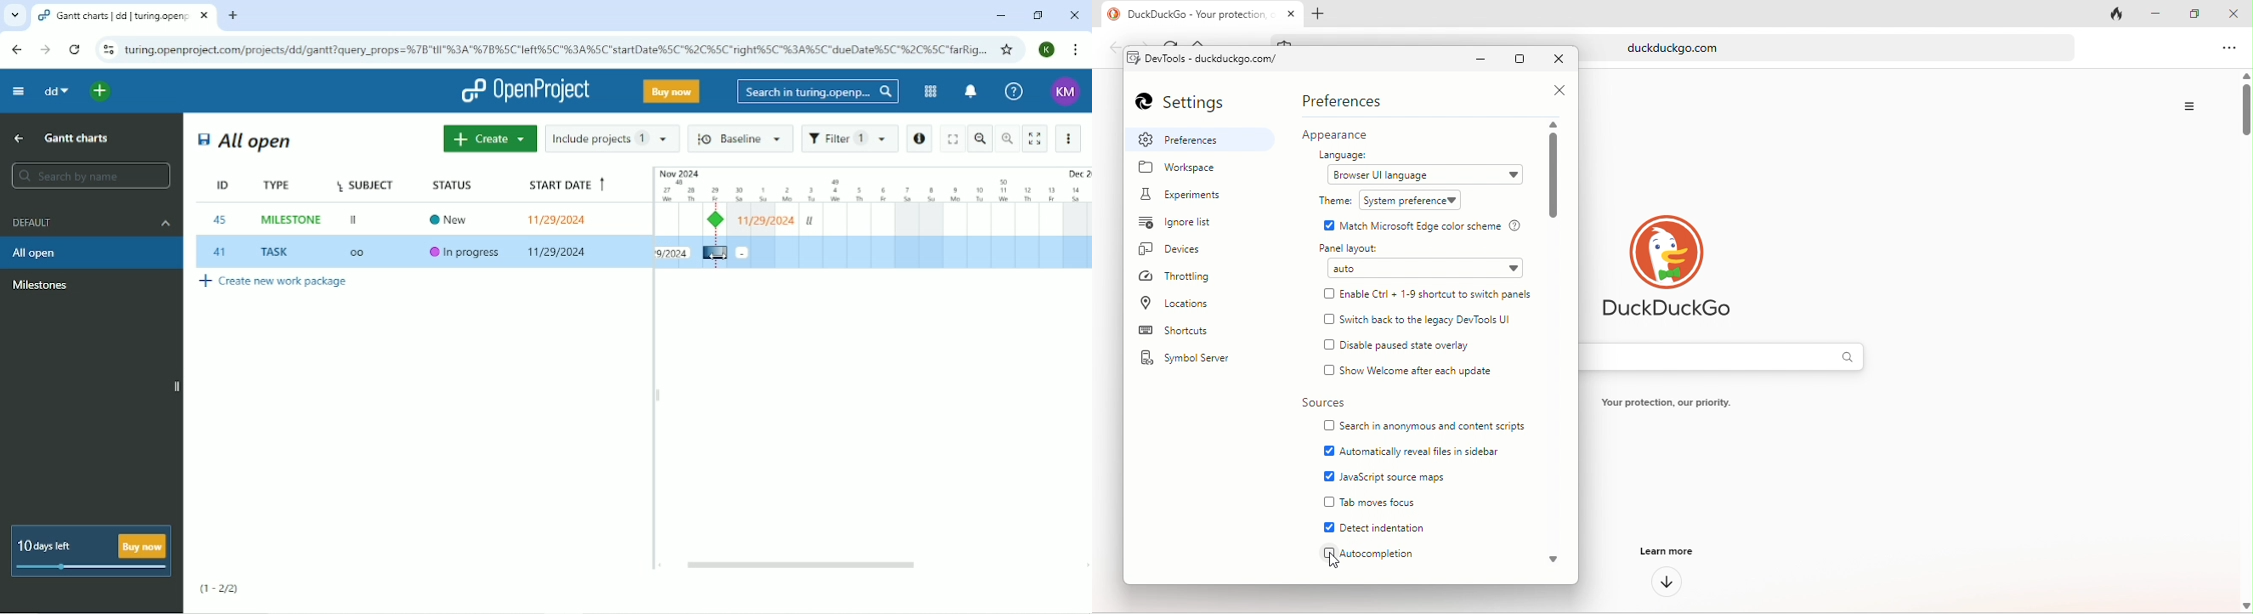 This screenshot has width=2268, height=616. What do you see at coordinates (951, 138) in the screenshot?
I see `Fullscreen` at bounding box center [951, 138].